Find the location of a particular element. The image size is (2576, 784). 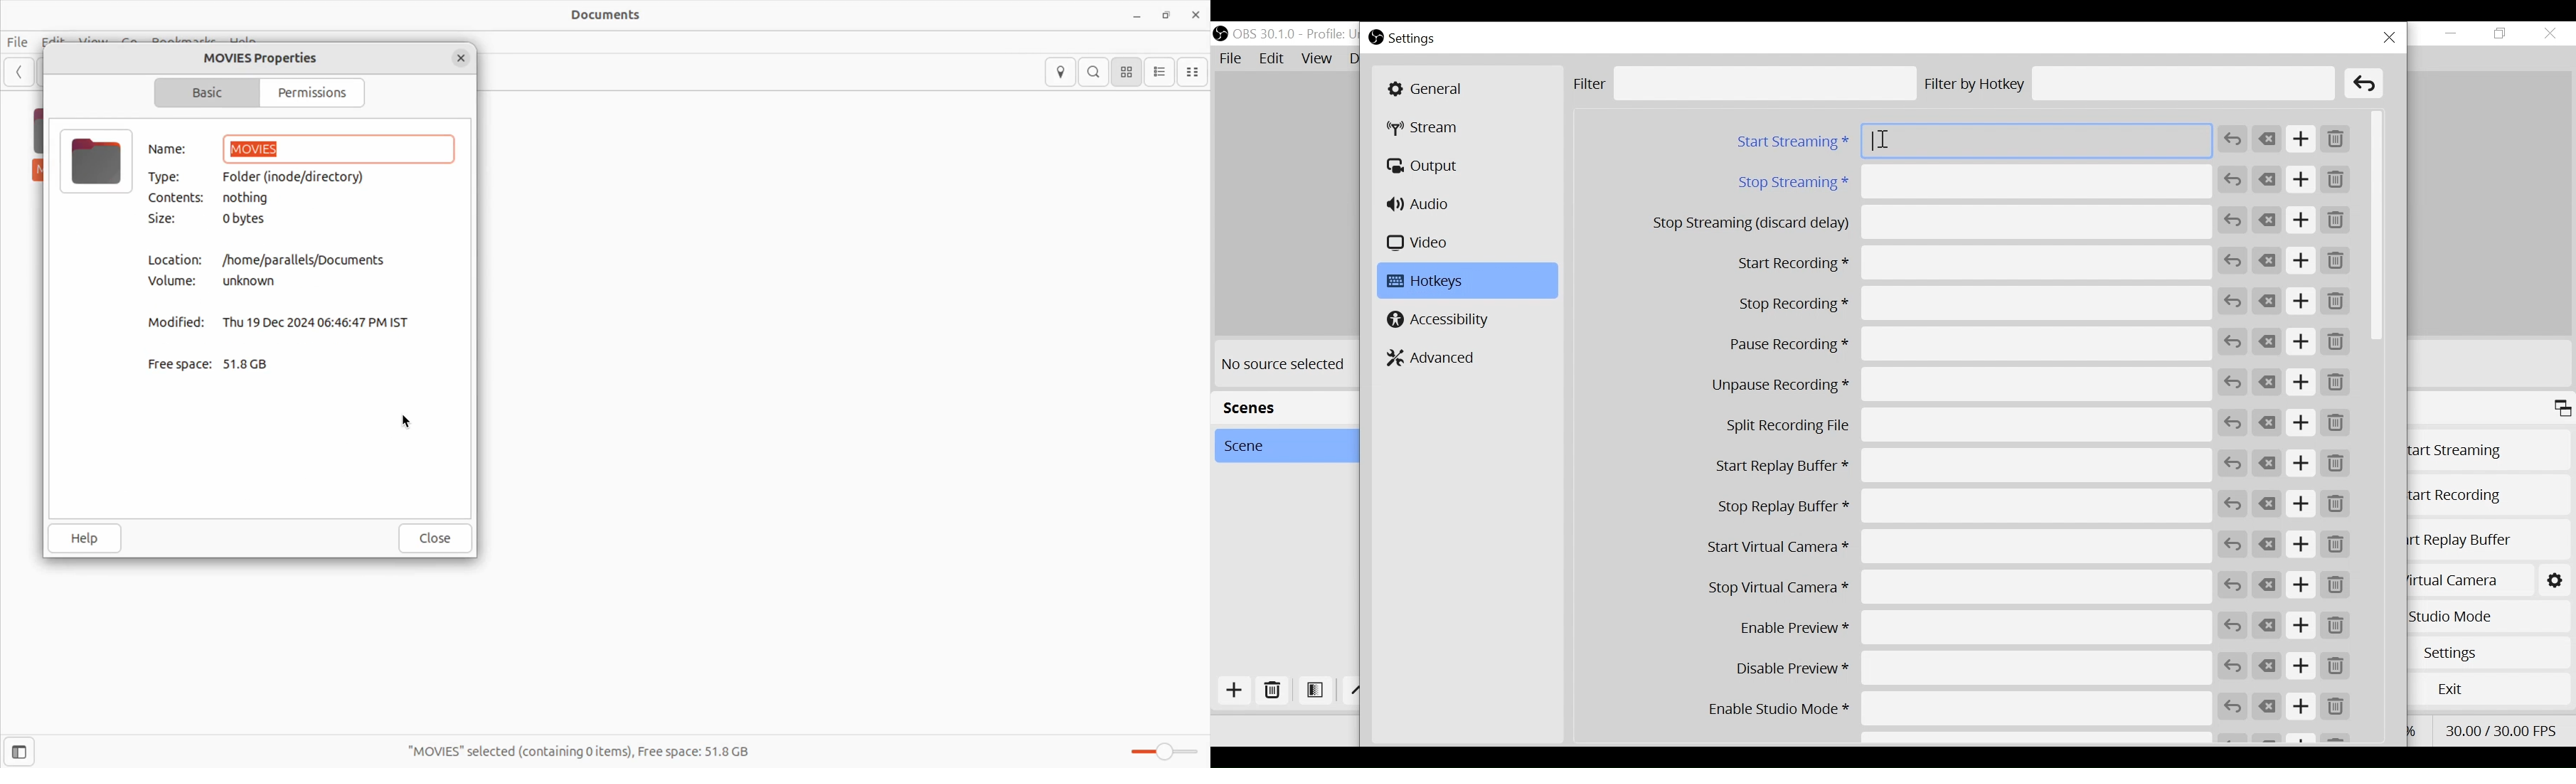

Revert is located at coordinates (2233, 343).